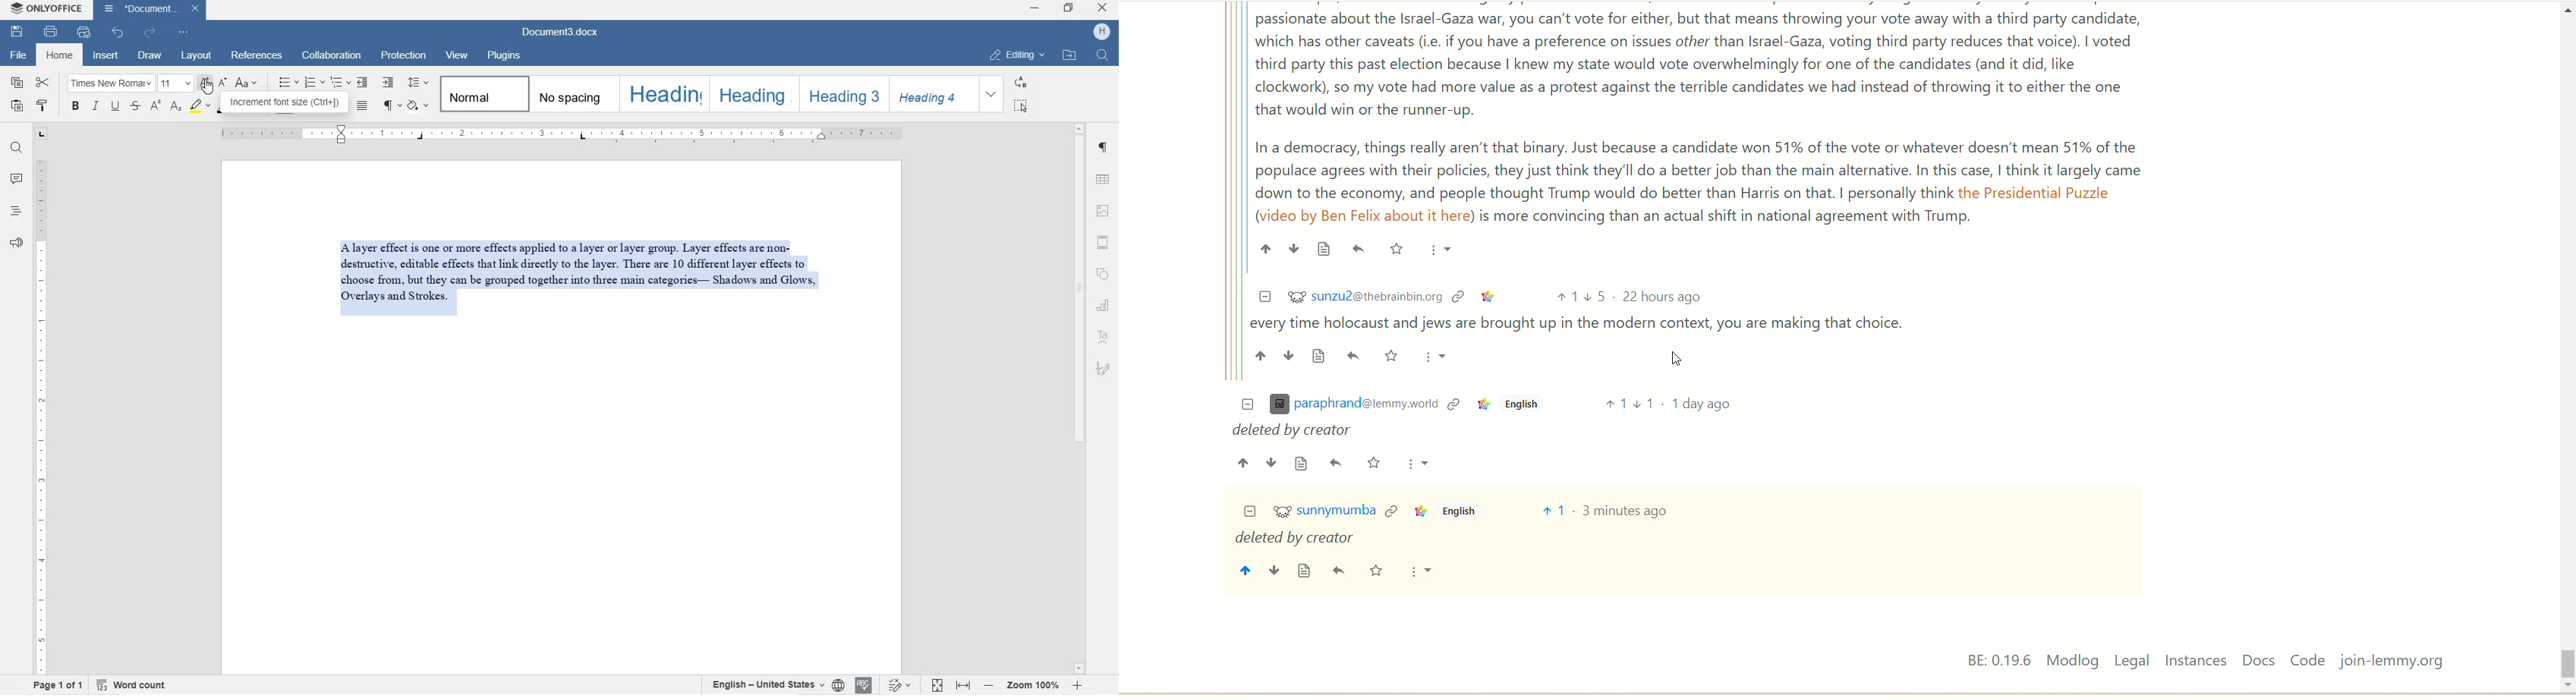  I want to click on font size, so click(174, 83).